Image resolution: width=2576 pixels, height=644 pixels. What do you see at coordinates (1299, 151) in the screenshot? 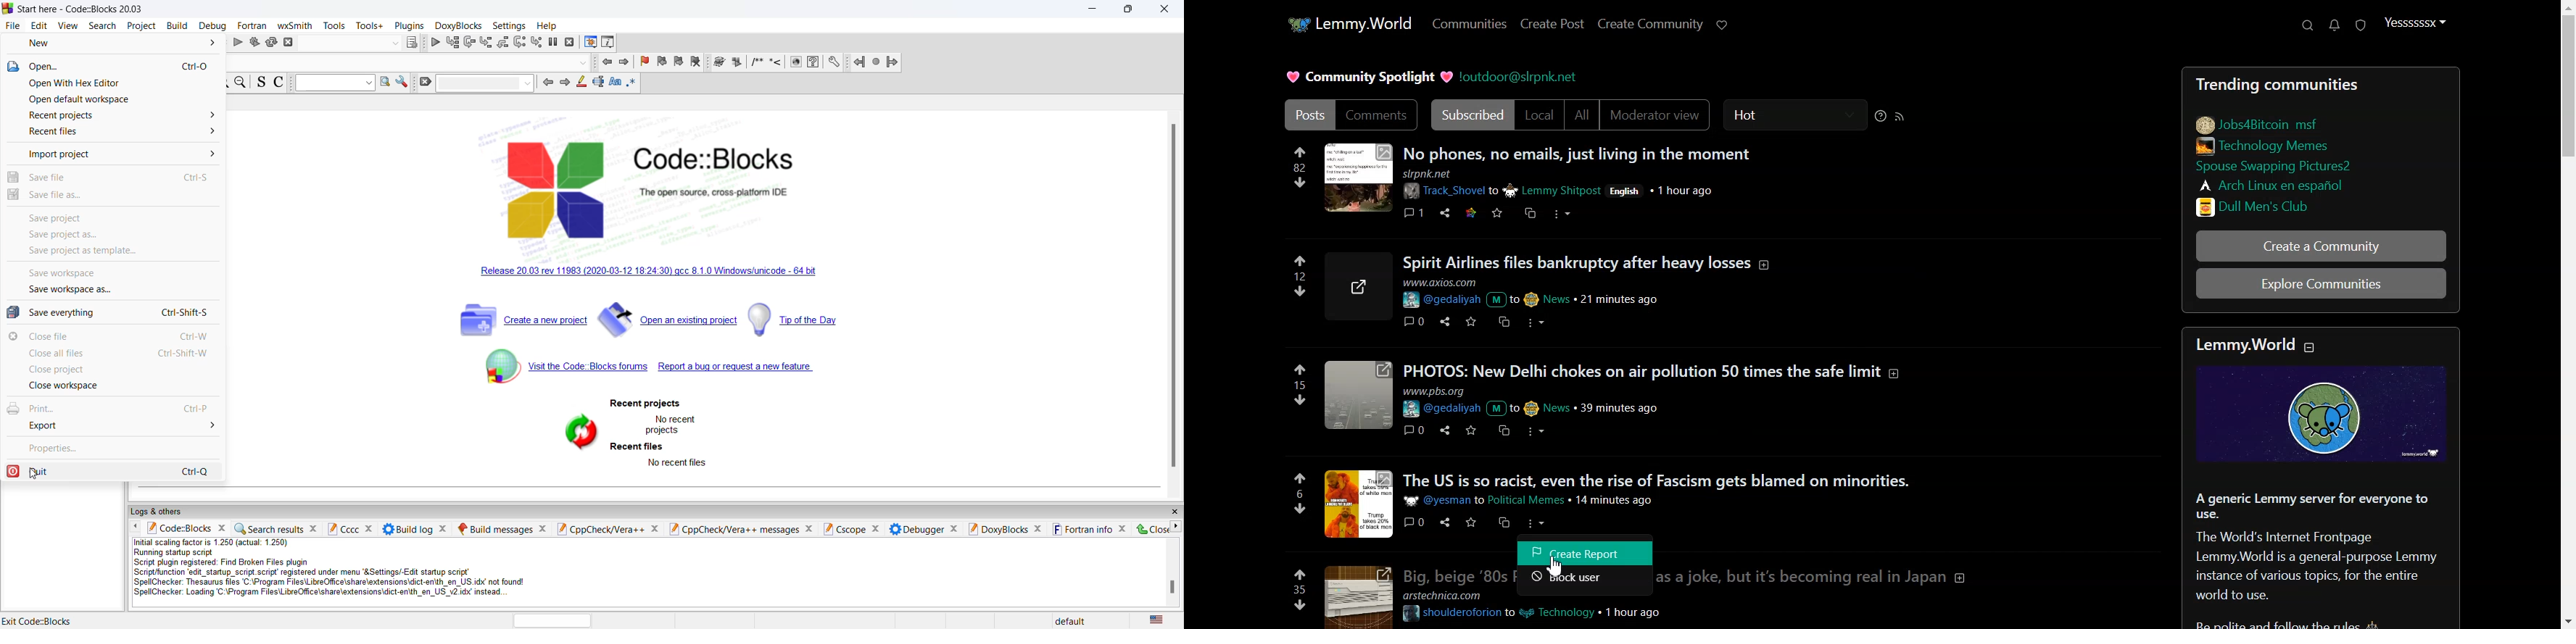
I see `upvote` at bounding box center [1299, 151].